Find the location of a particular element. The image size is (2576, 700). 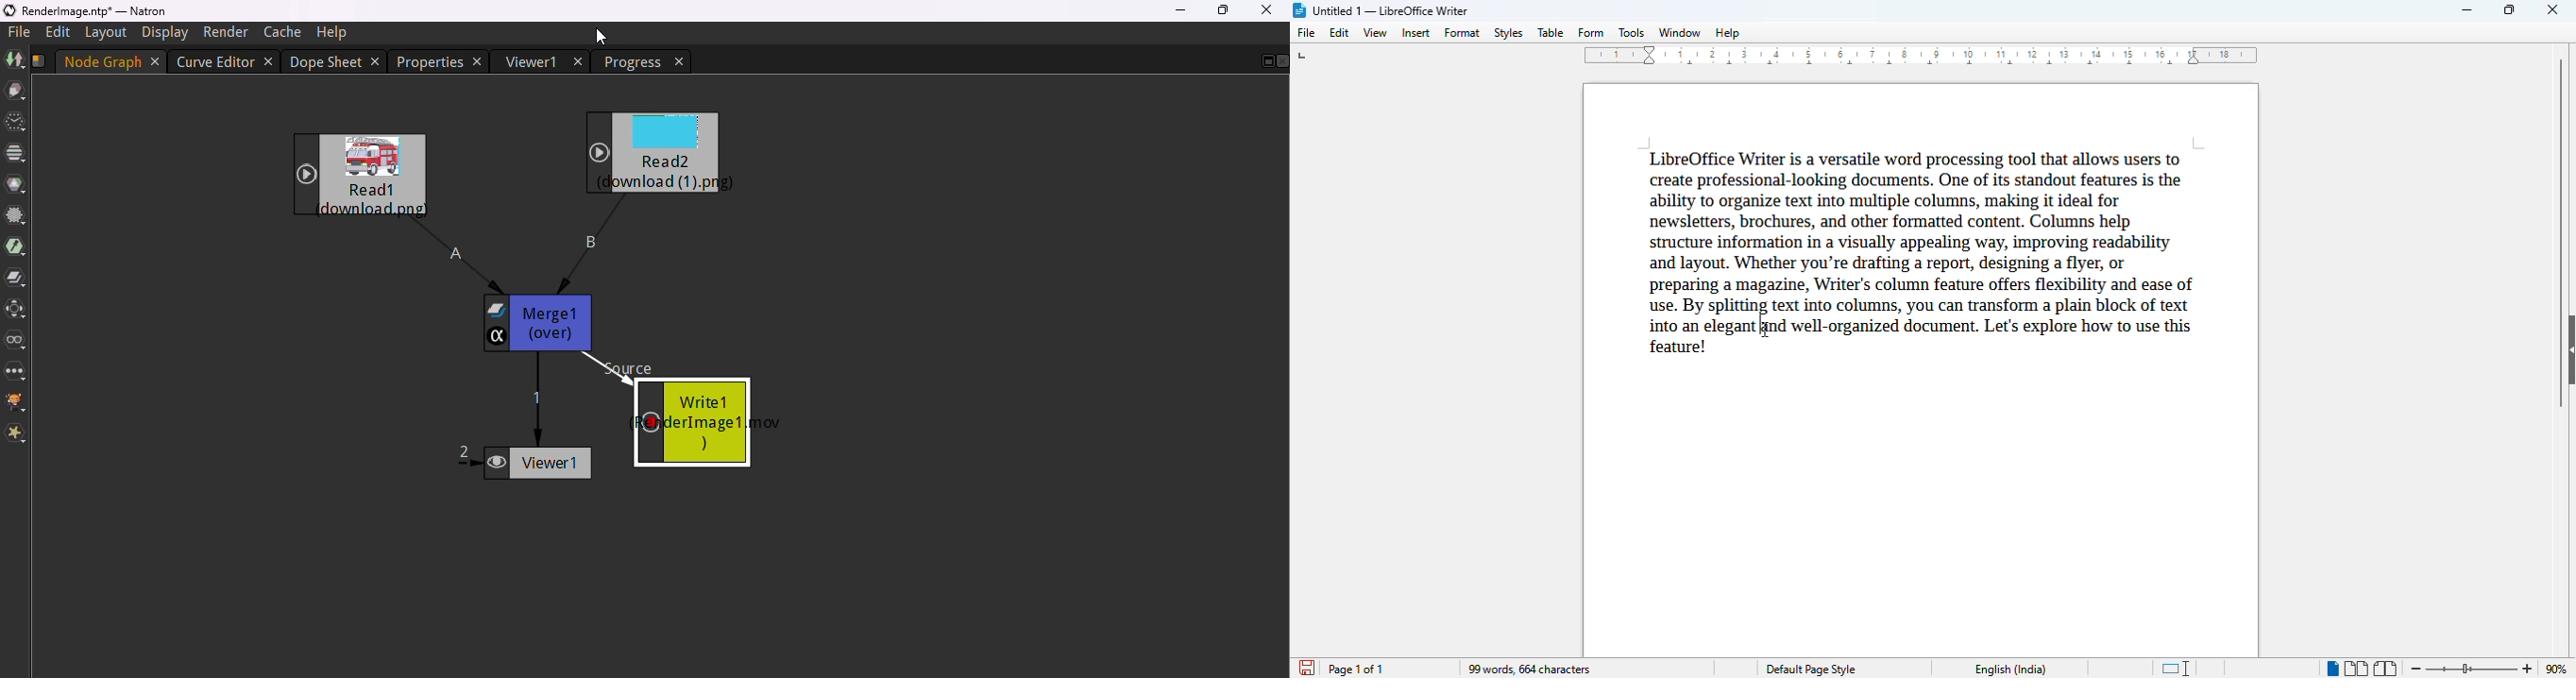

99 words, 664 characters is located at coordinates (1528, 669).